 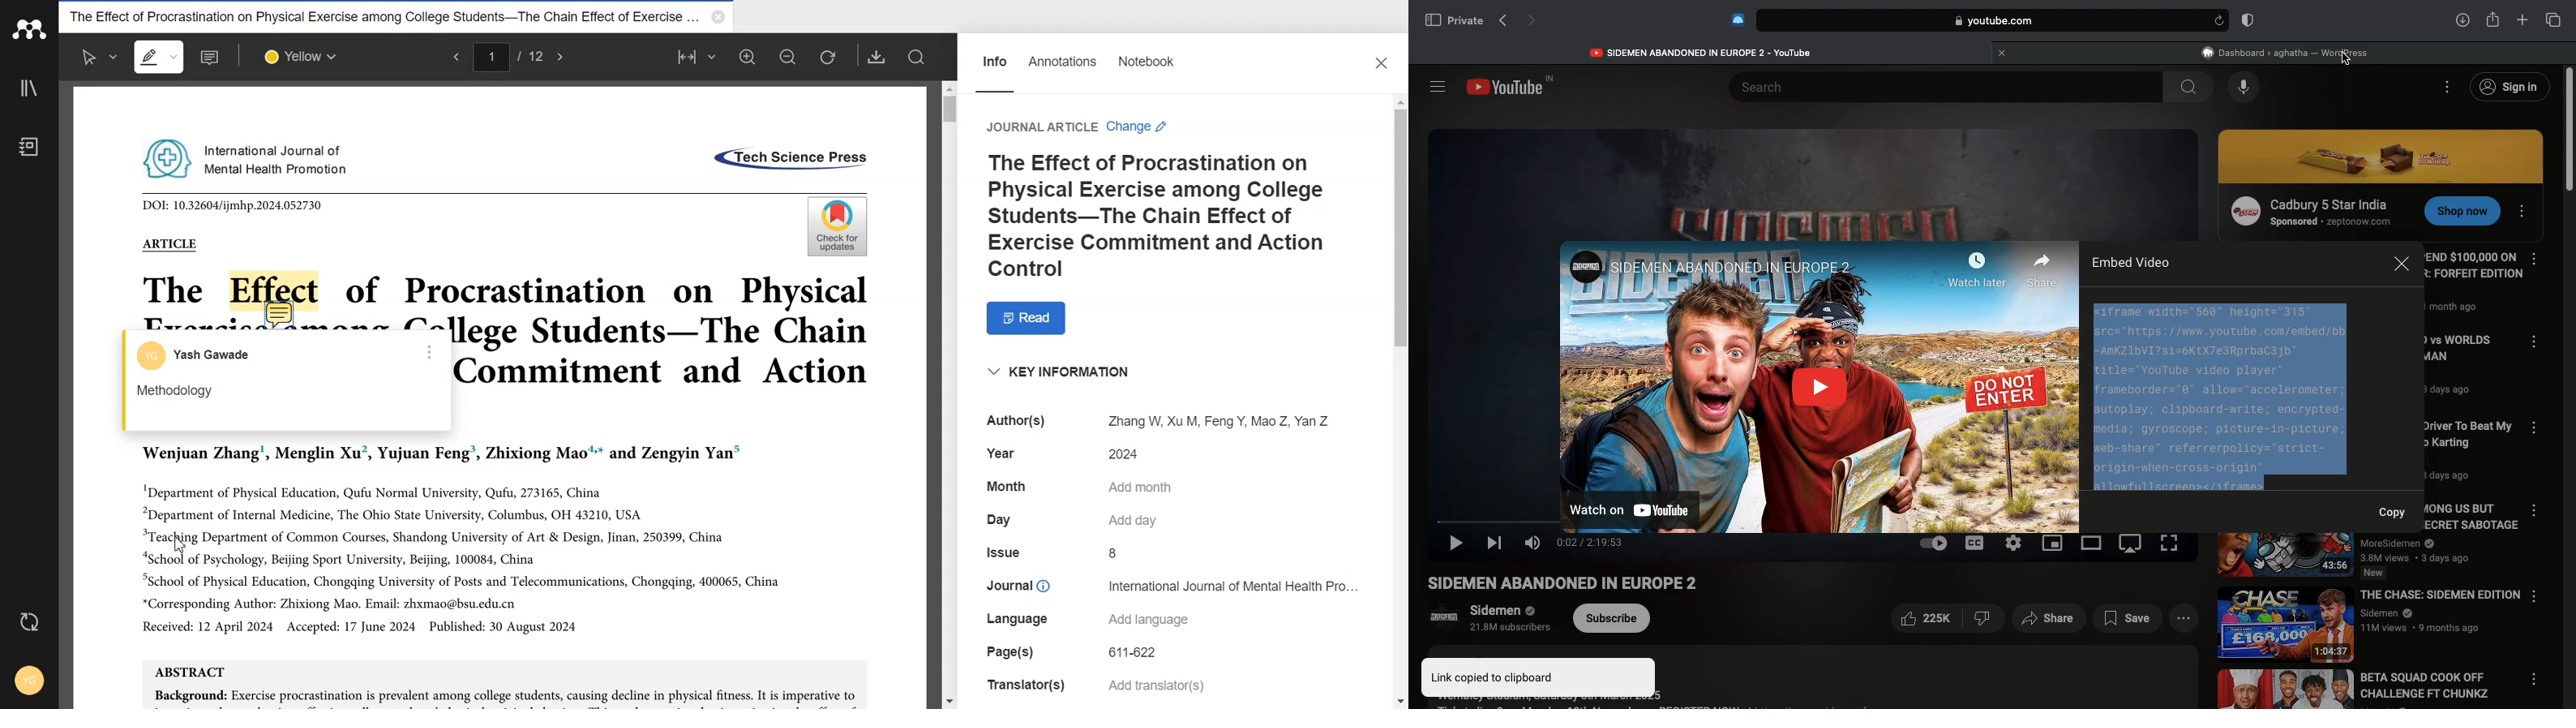 I want to click on Subtitles, so click(x=1976, y=543).